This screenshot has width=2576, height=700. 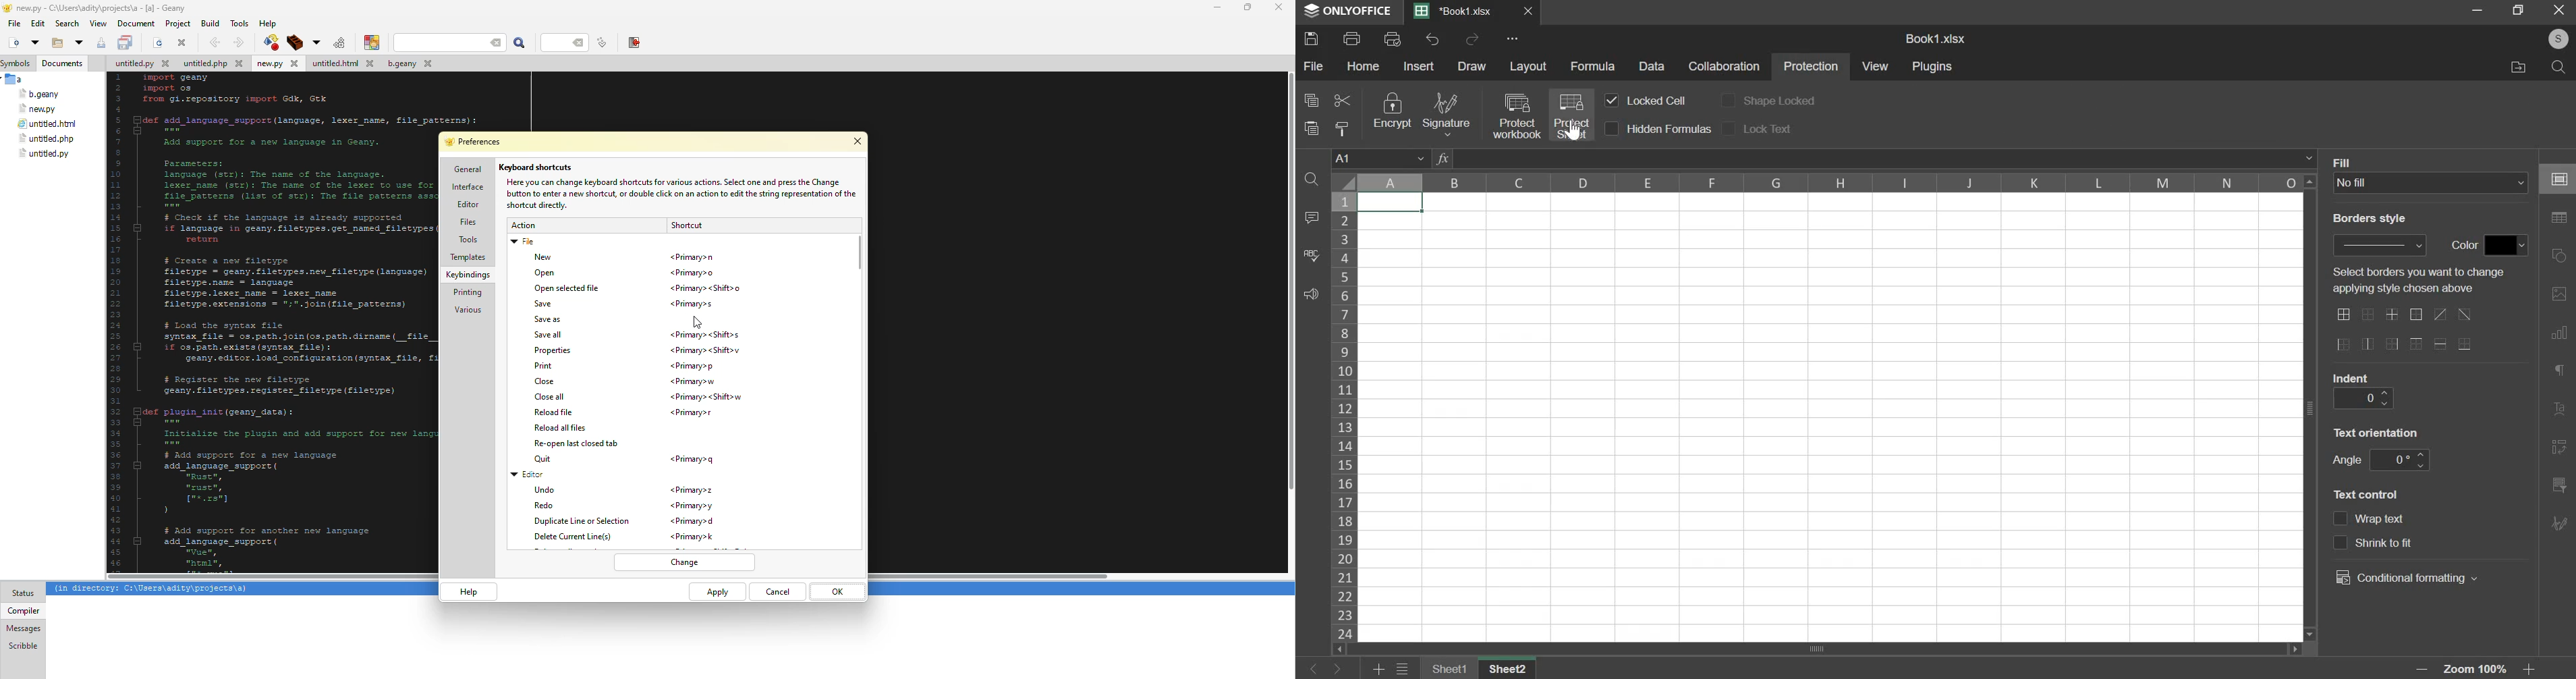 What do you see at coordinates (269, 42) in the screenshot?
I see `compile` at bounding box center [269, 42].